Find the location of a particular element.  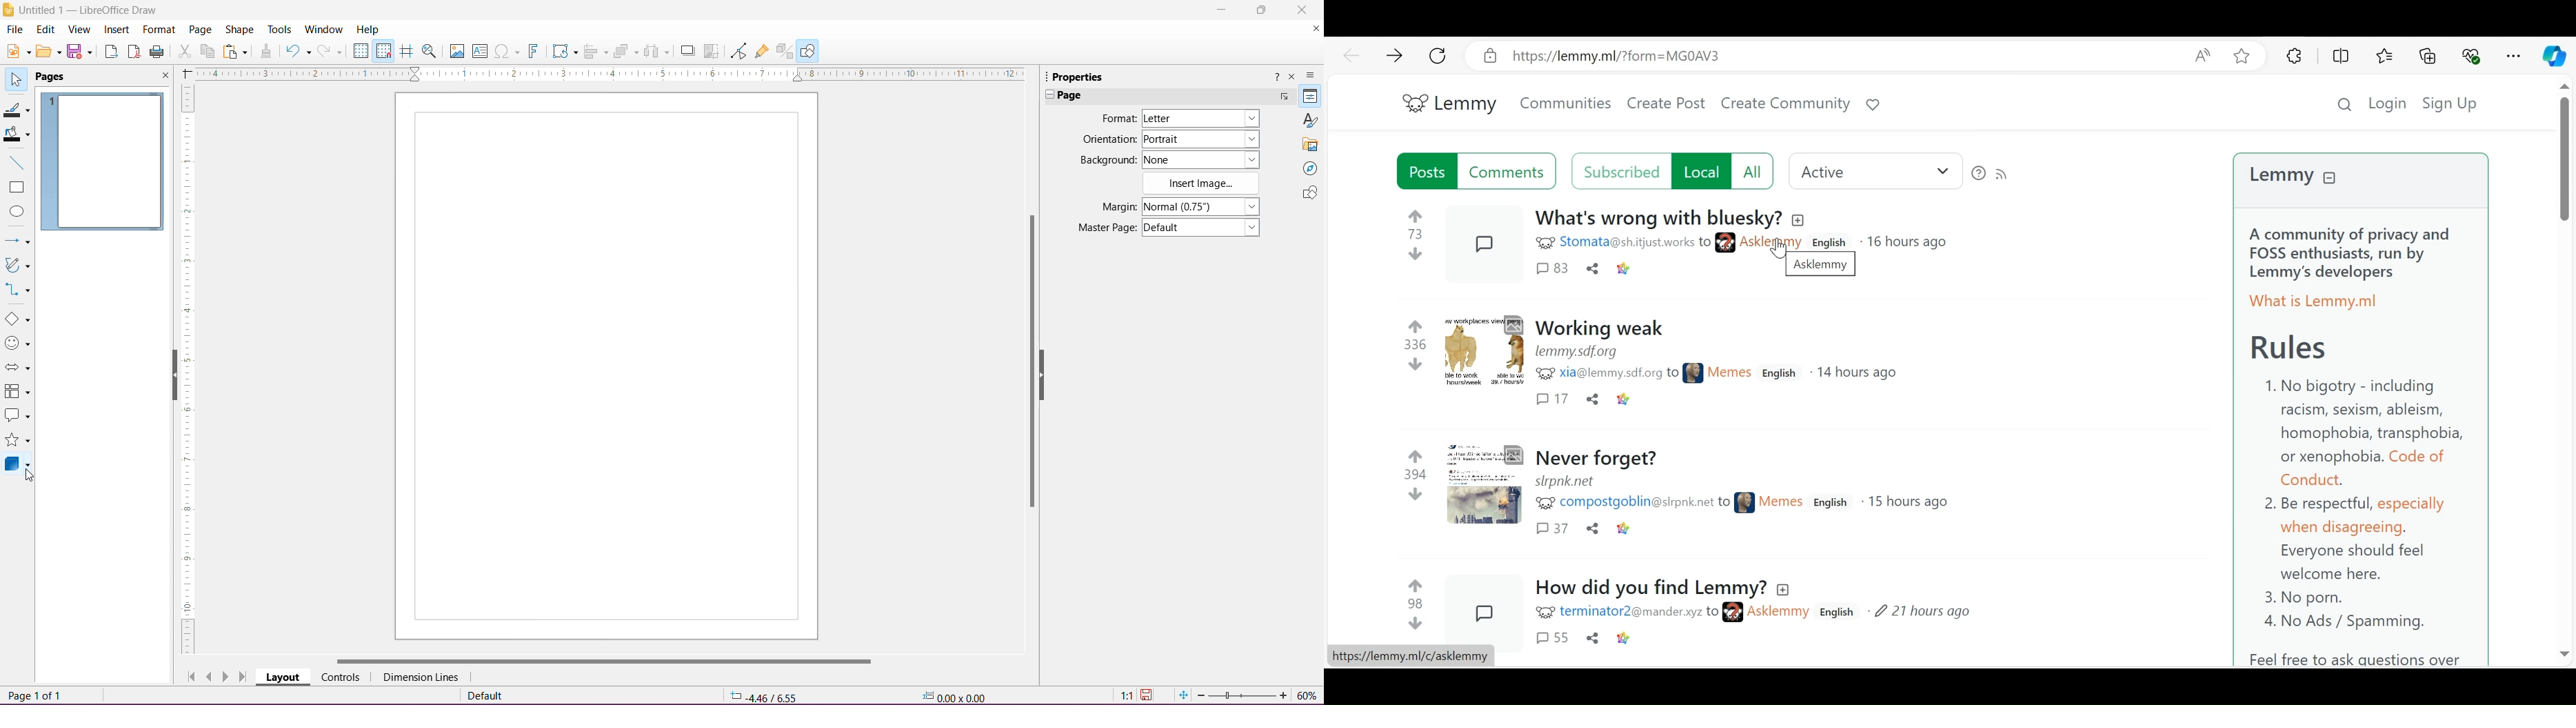

Comments is located at coordinates (1553, 269).